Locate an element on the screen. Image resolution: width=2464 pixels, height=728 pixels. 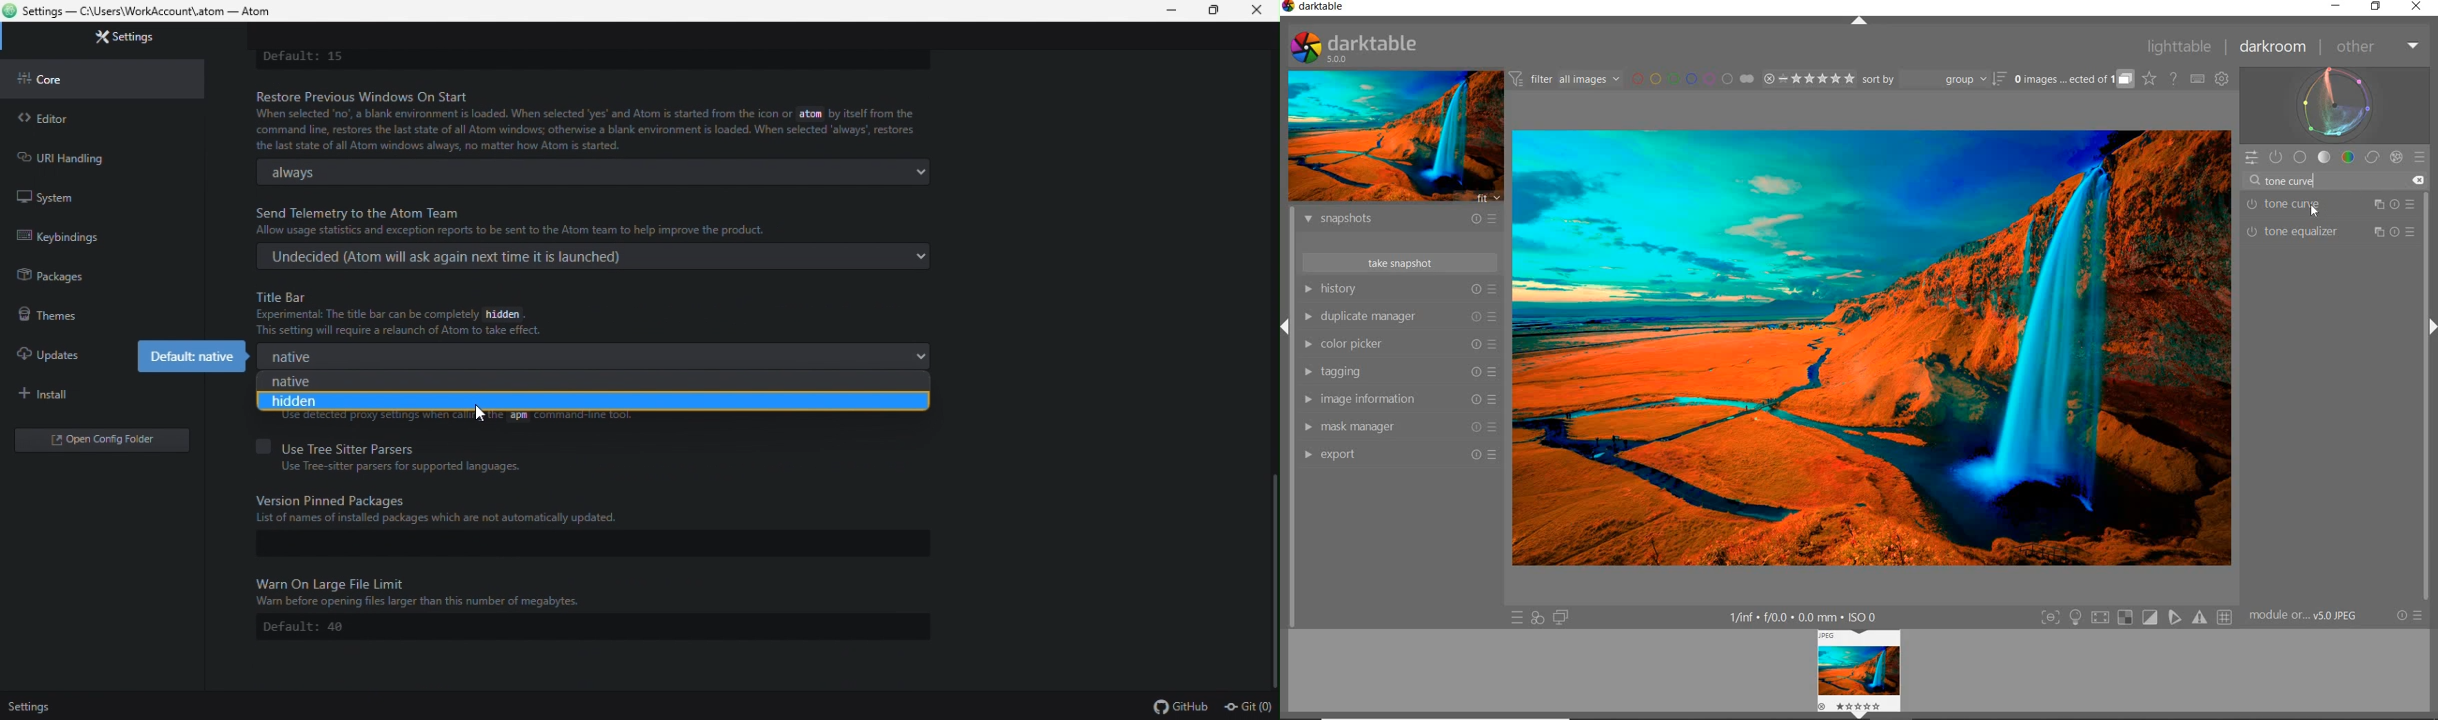
effect is located at coordinates (2394, 157).